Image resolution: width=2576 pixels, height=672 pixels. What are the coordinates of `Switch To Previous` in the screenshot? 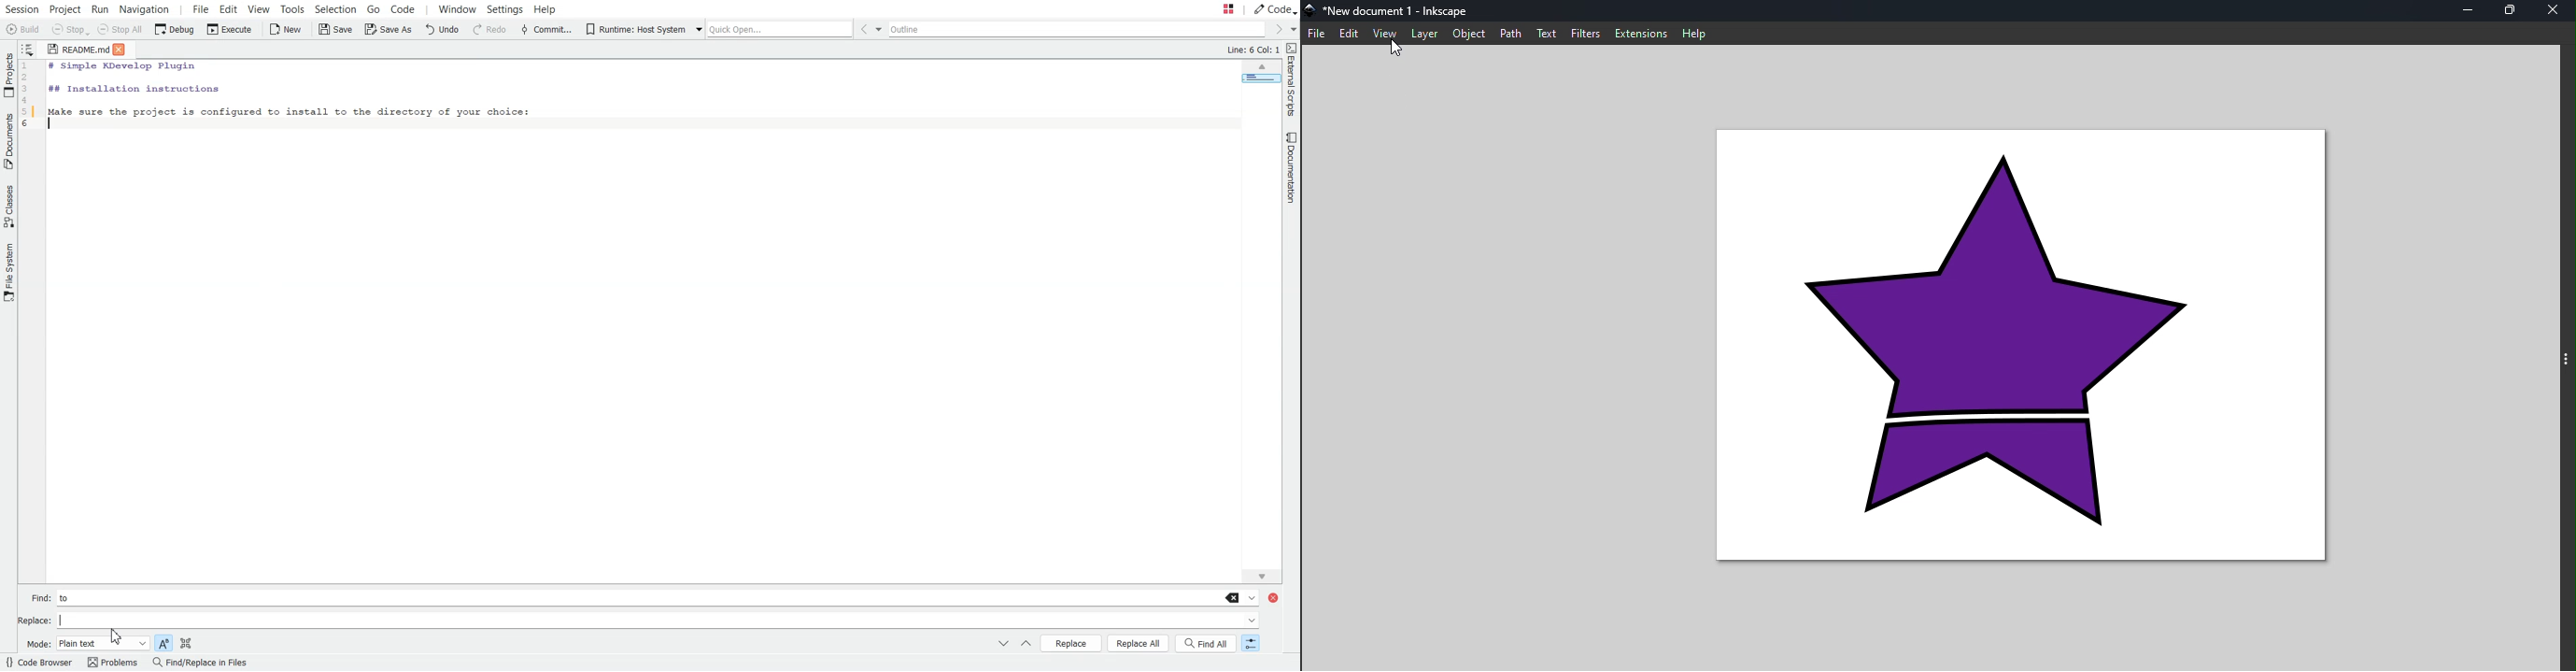 It's located at (1026, 645).